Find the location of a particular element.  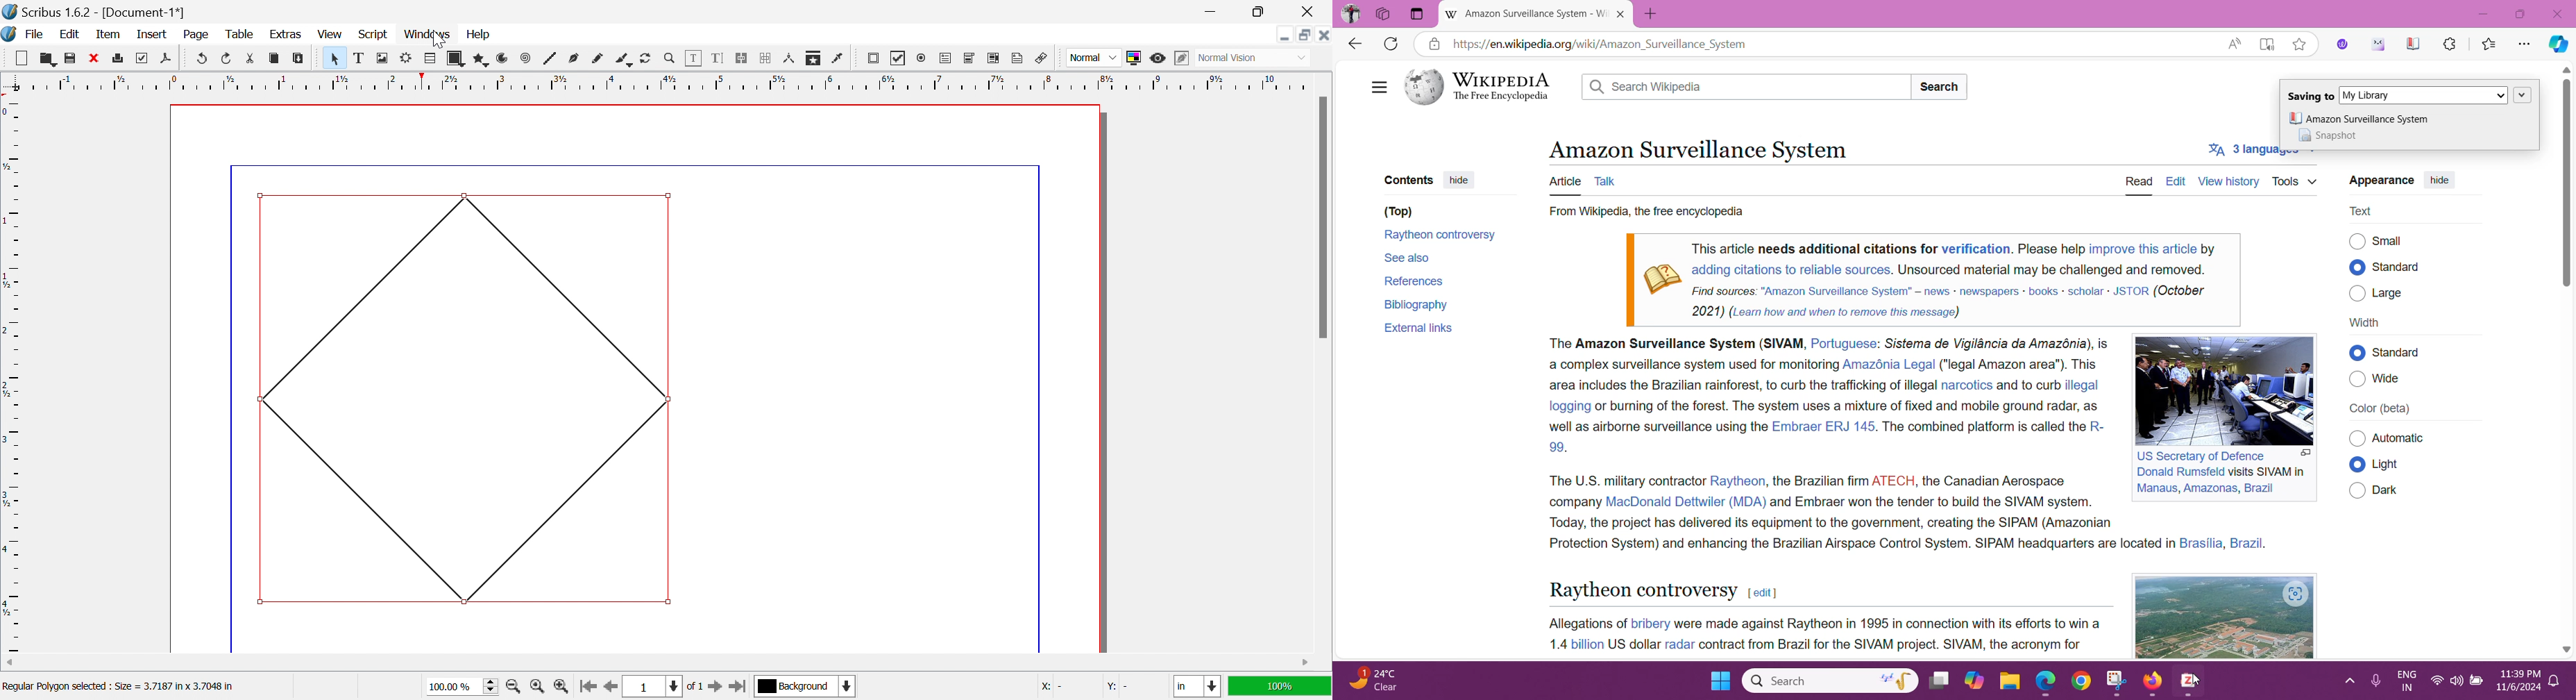

Close is located at coordinates (2558, 13).